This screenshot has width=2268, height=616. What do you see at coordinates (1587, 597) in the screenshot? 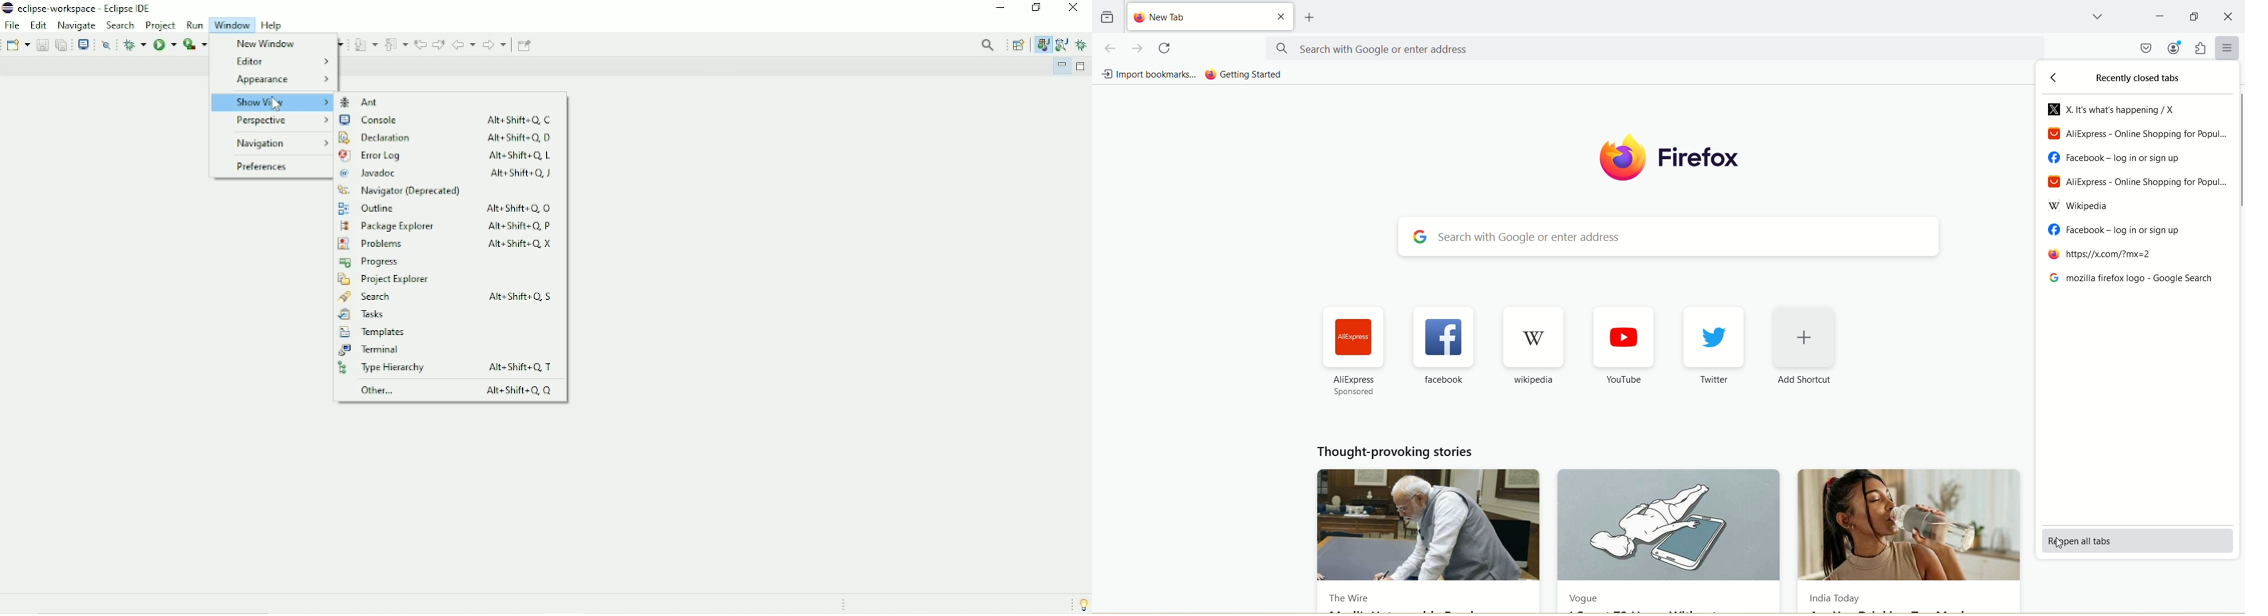
I see `Vogue` at bounding box center [1587, 597].